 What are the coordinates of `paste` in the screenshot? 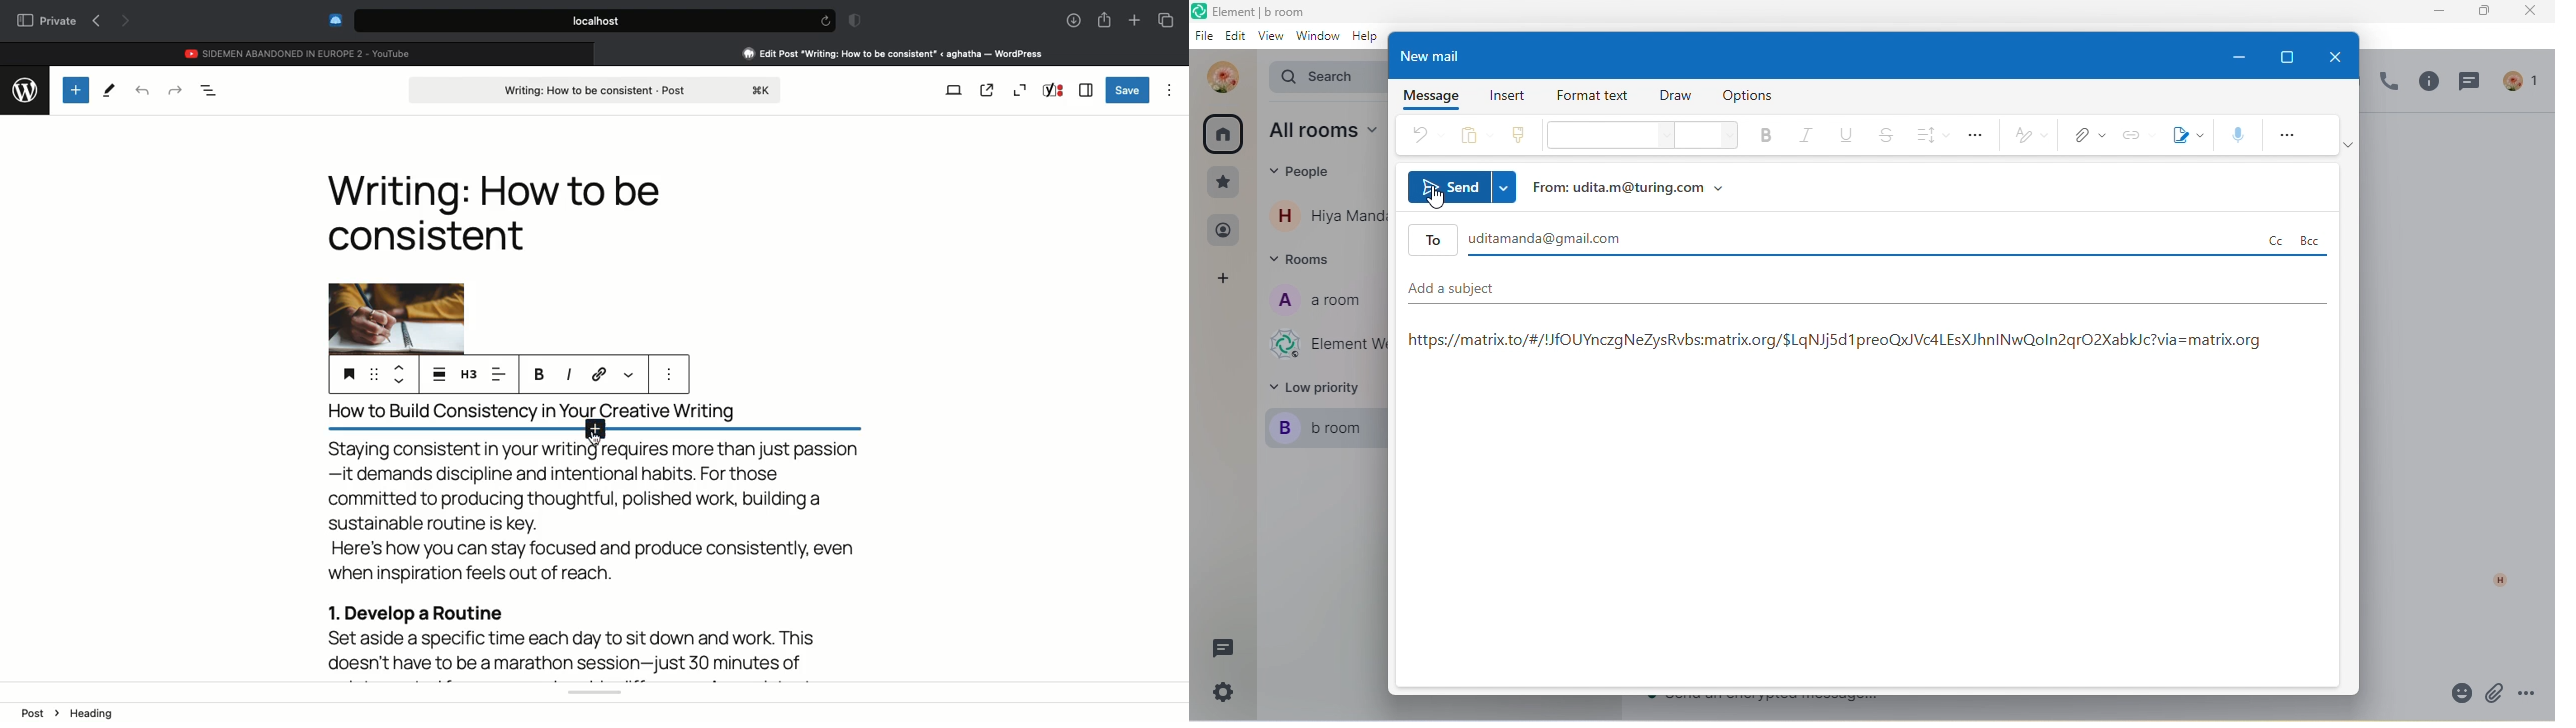 It's located at (1471, 138).